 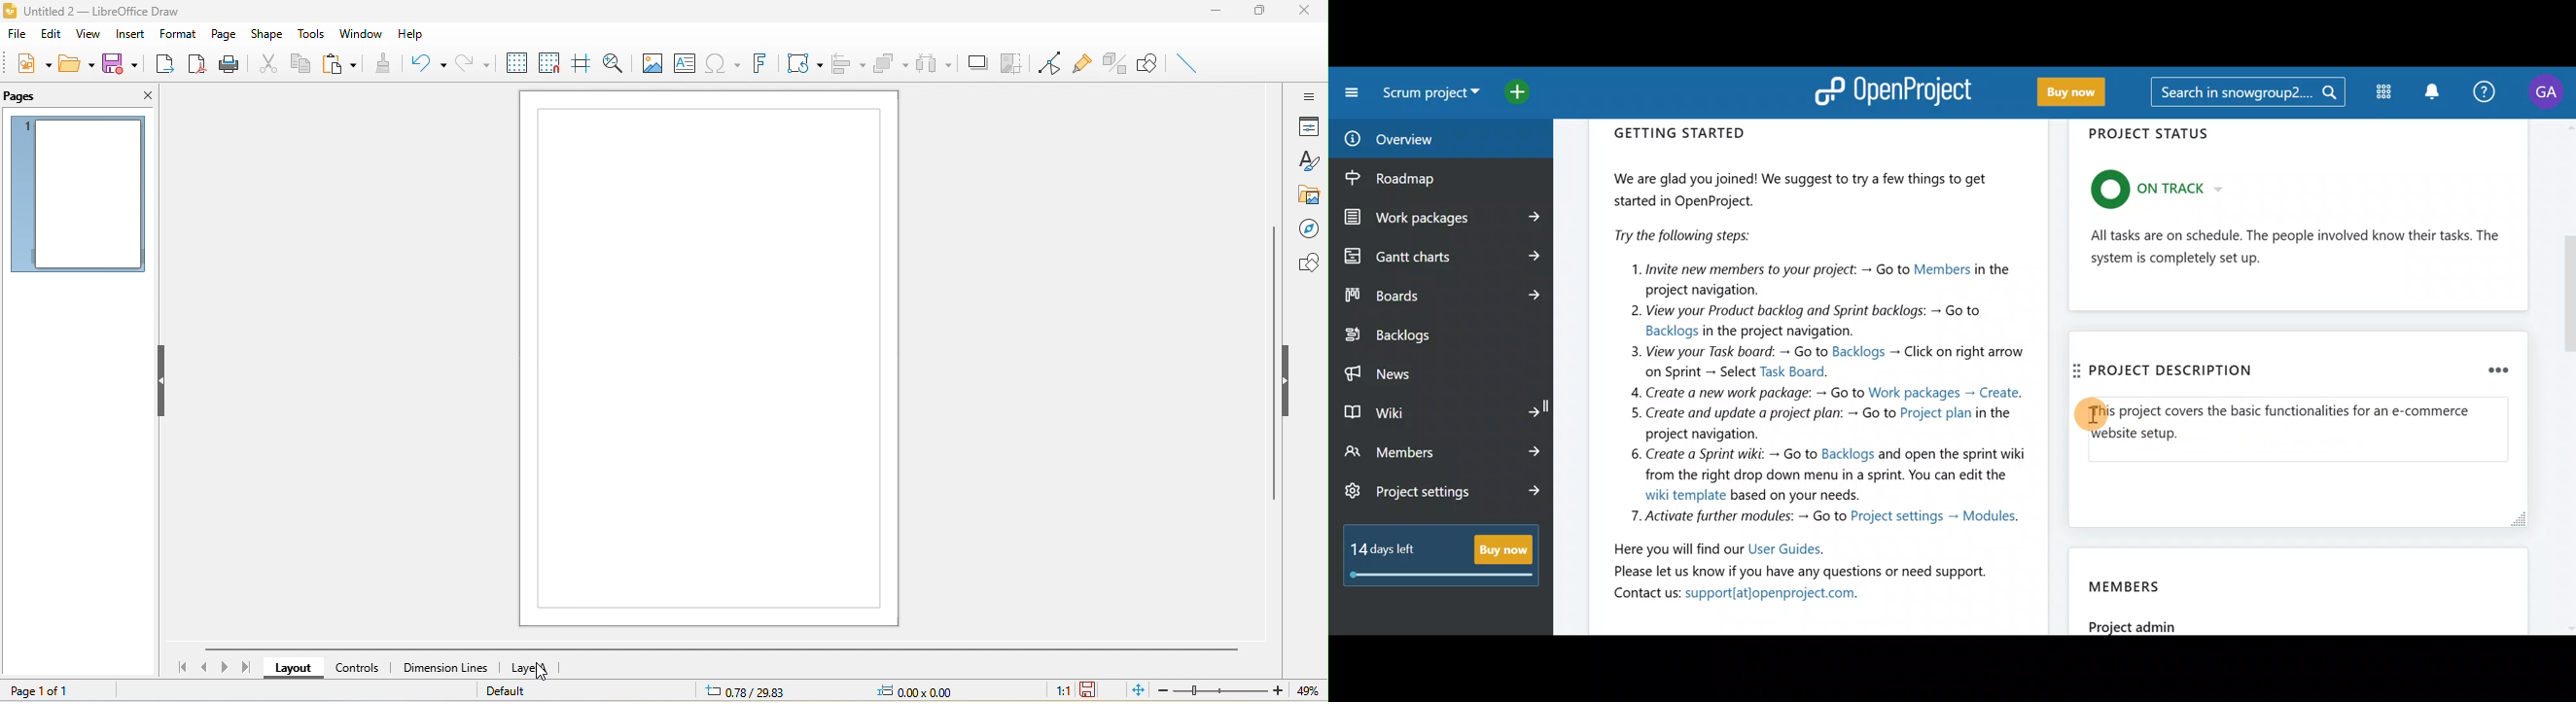 What do you see at coordinates (890, 63) in the screenshot?
I see `arrange` at bounding box center [890, 63].